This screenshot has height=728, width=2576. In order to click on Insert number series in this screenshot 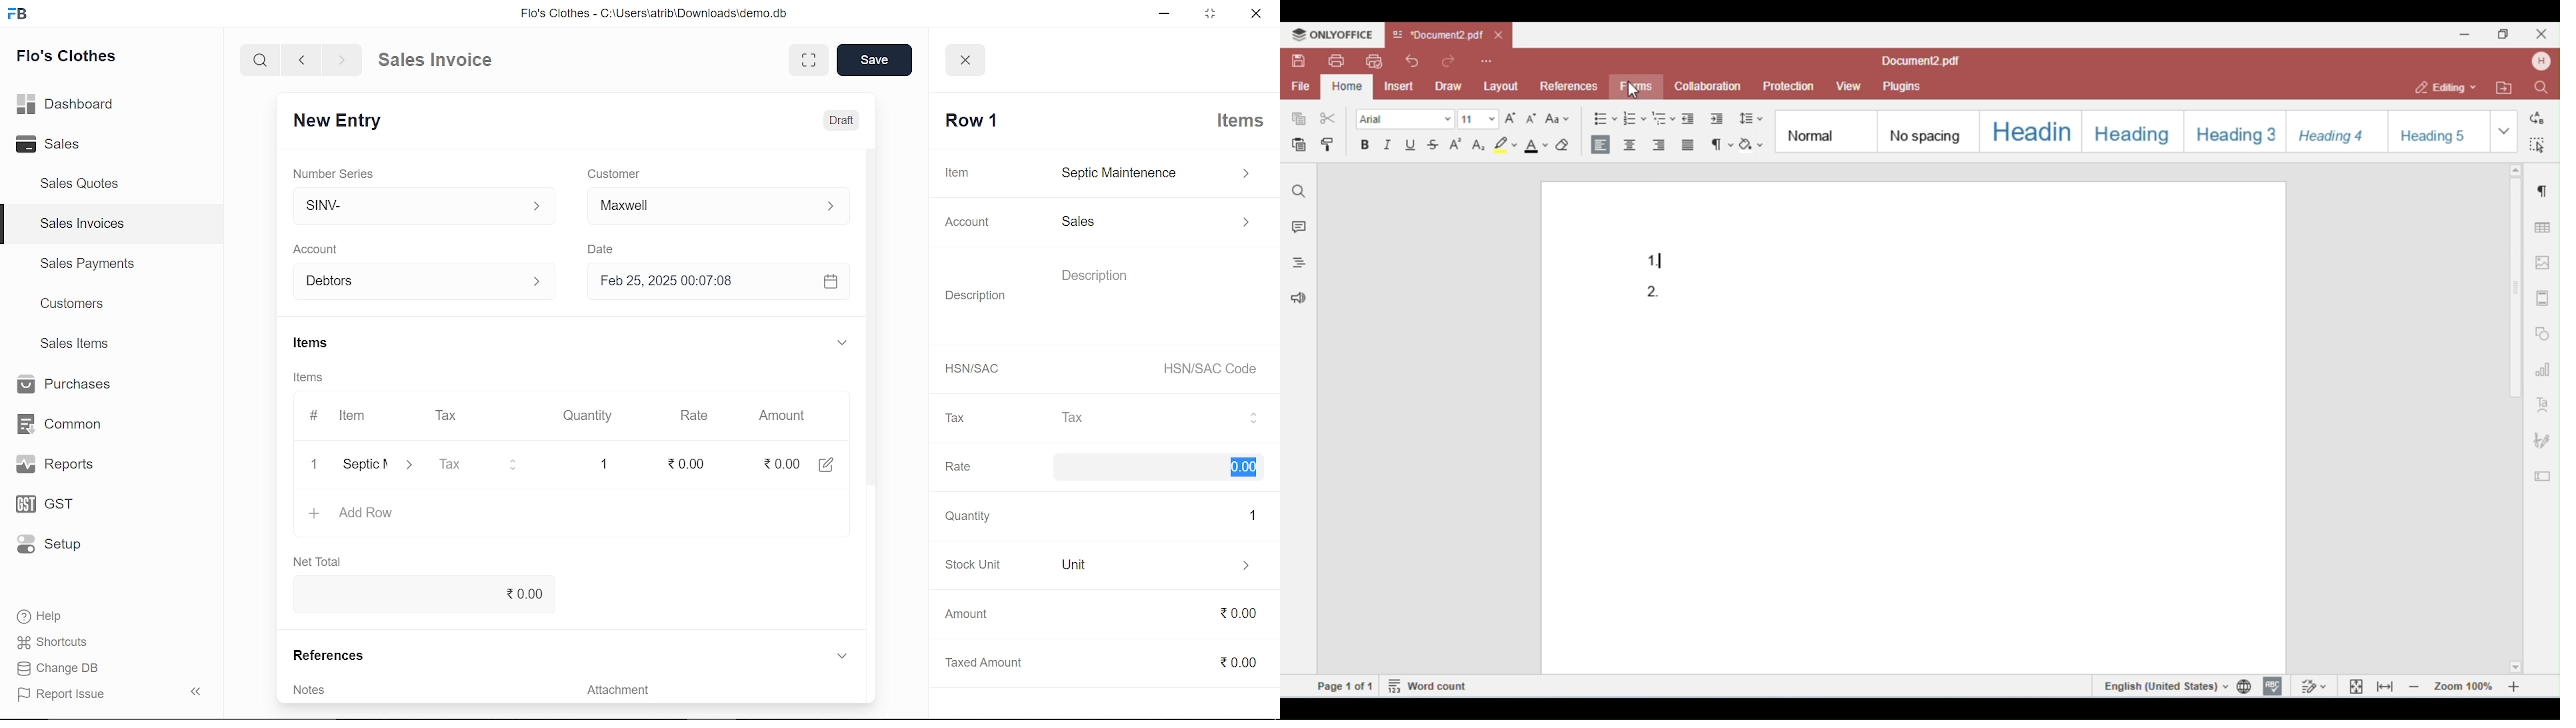, I will do `click(415, 202)`.